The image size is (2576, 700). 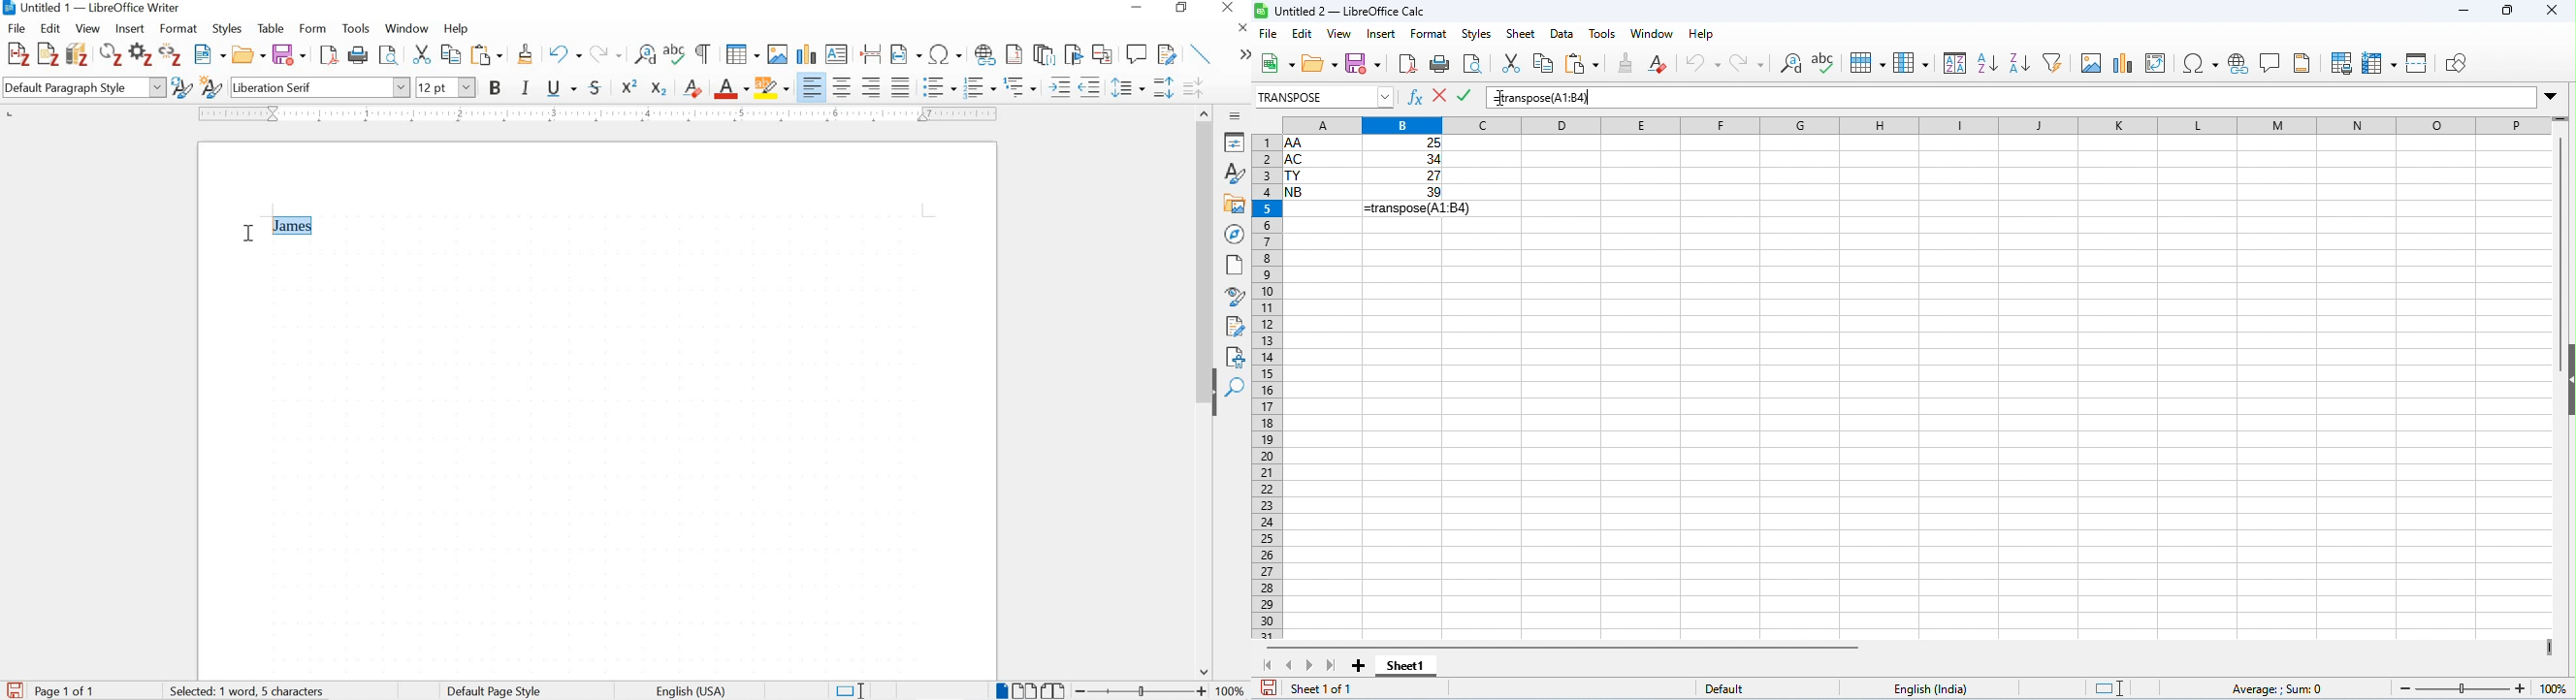 I want to click on format, so click(x=1430, y=34).